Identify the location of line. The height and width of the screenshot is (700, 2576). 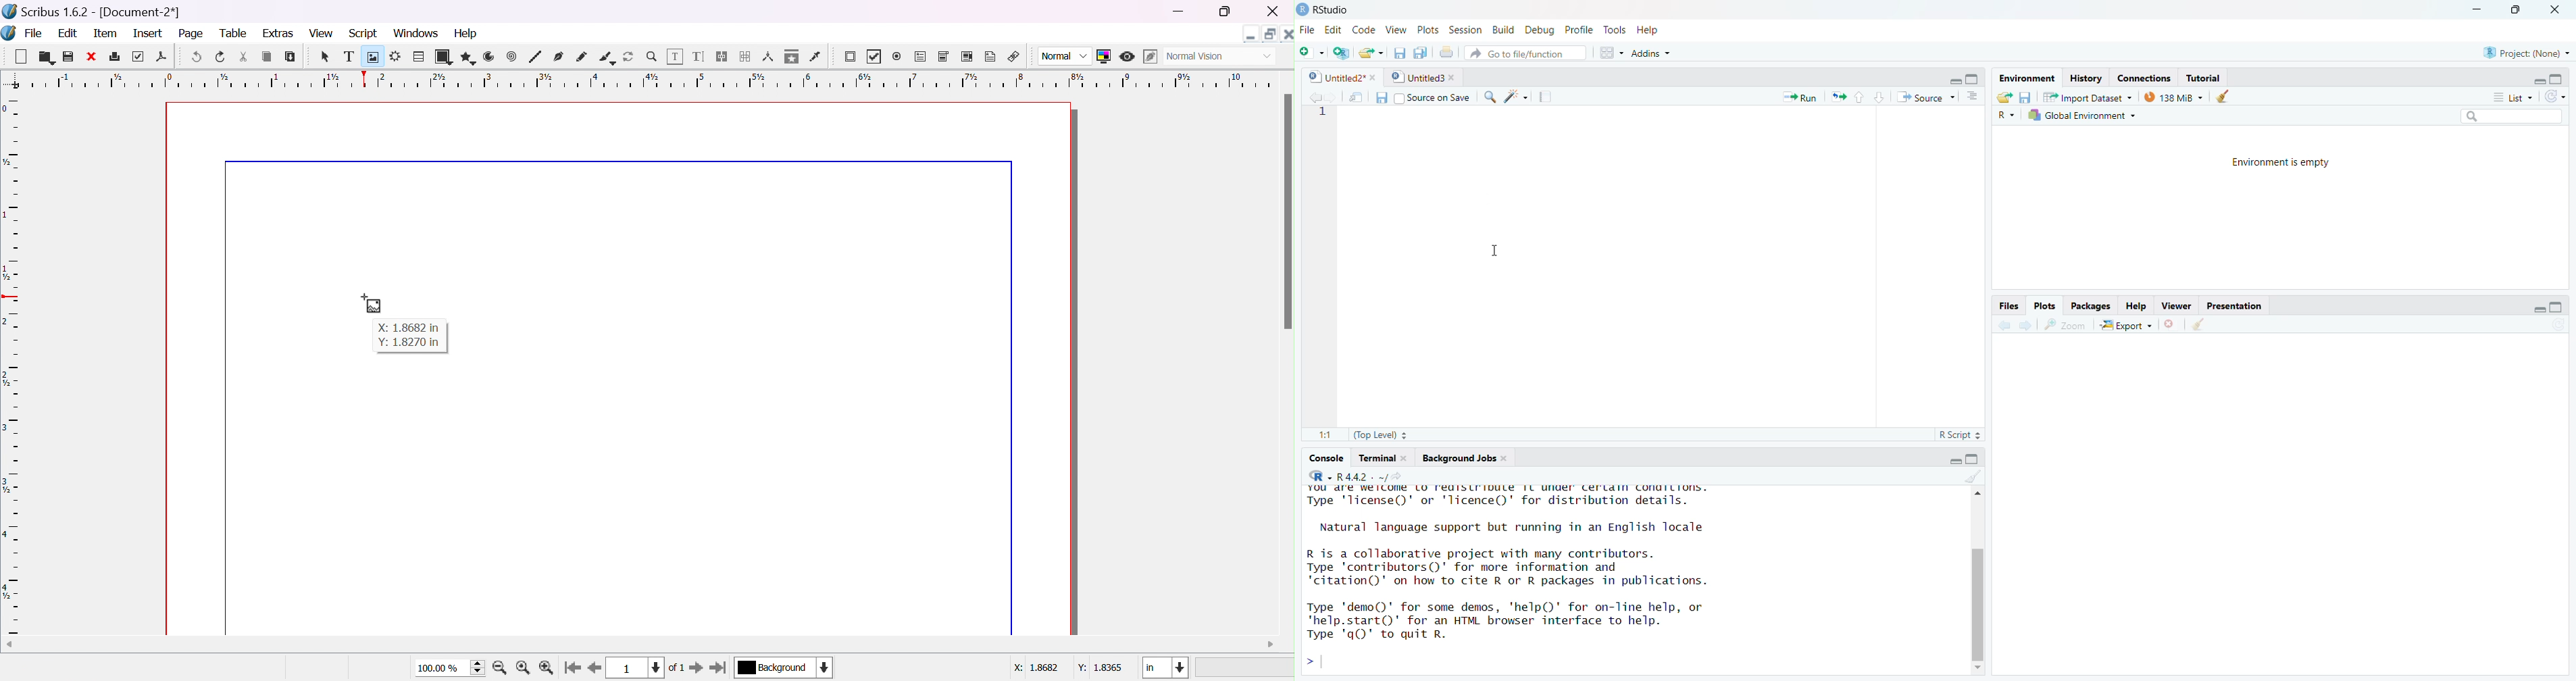
(535, 57).